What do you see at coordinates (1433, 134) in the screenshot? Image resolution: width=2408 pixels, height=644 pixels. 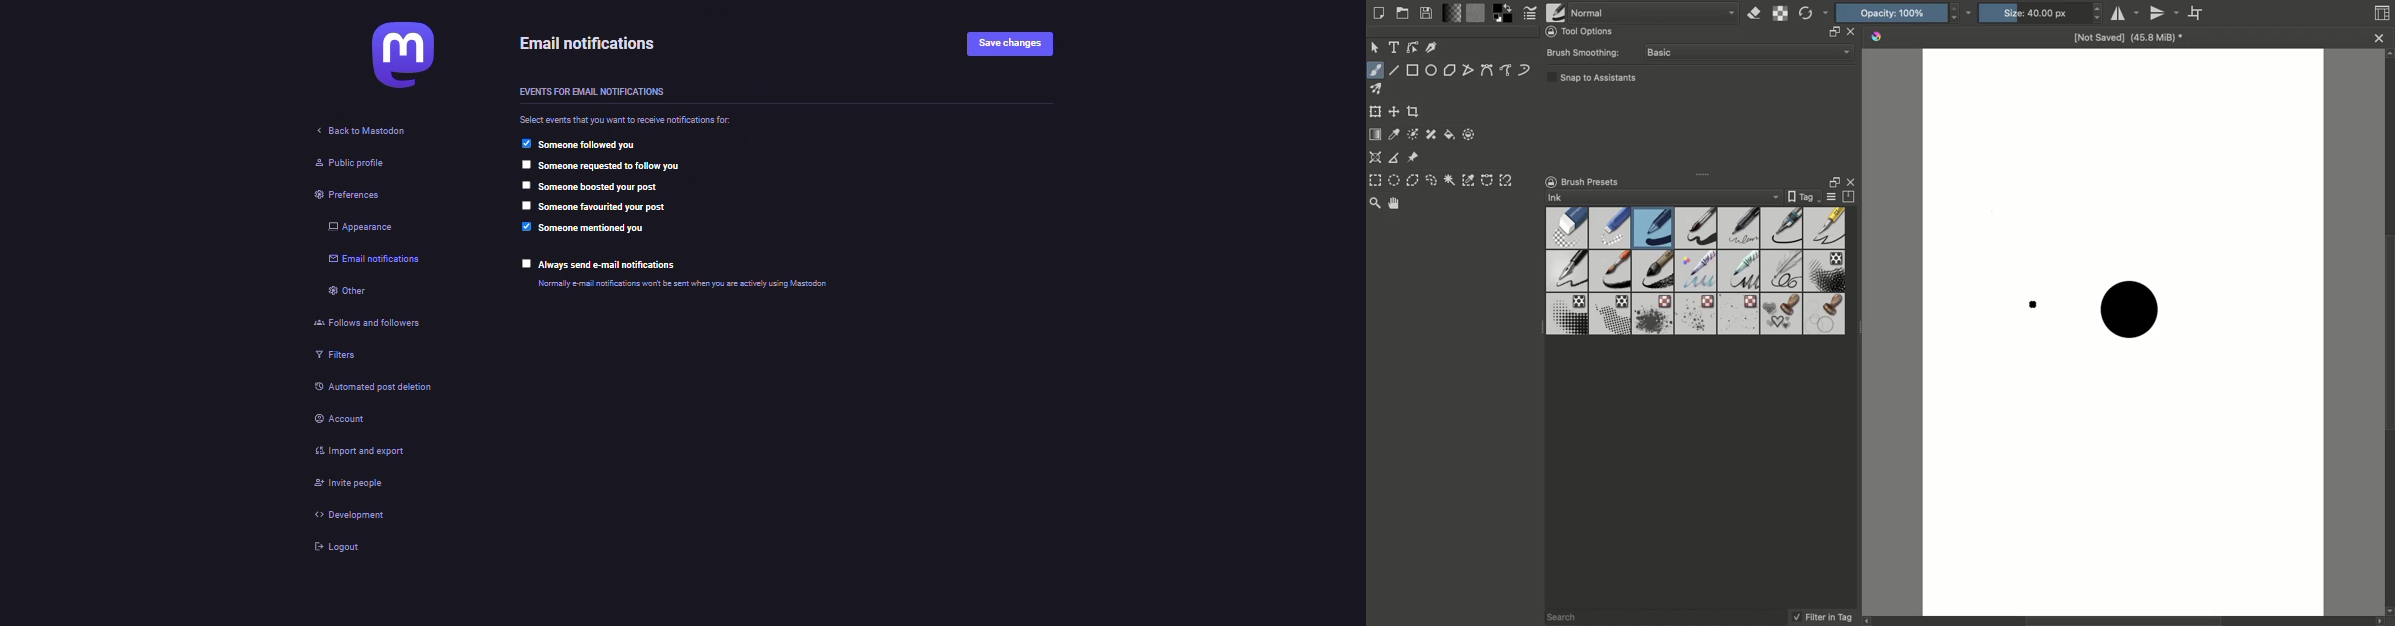 I see `Smart patch` at bounding box center [1433, 134].